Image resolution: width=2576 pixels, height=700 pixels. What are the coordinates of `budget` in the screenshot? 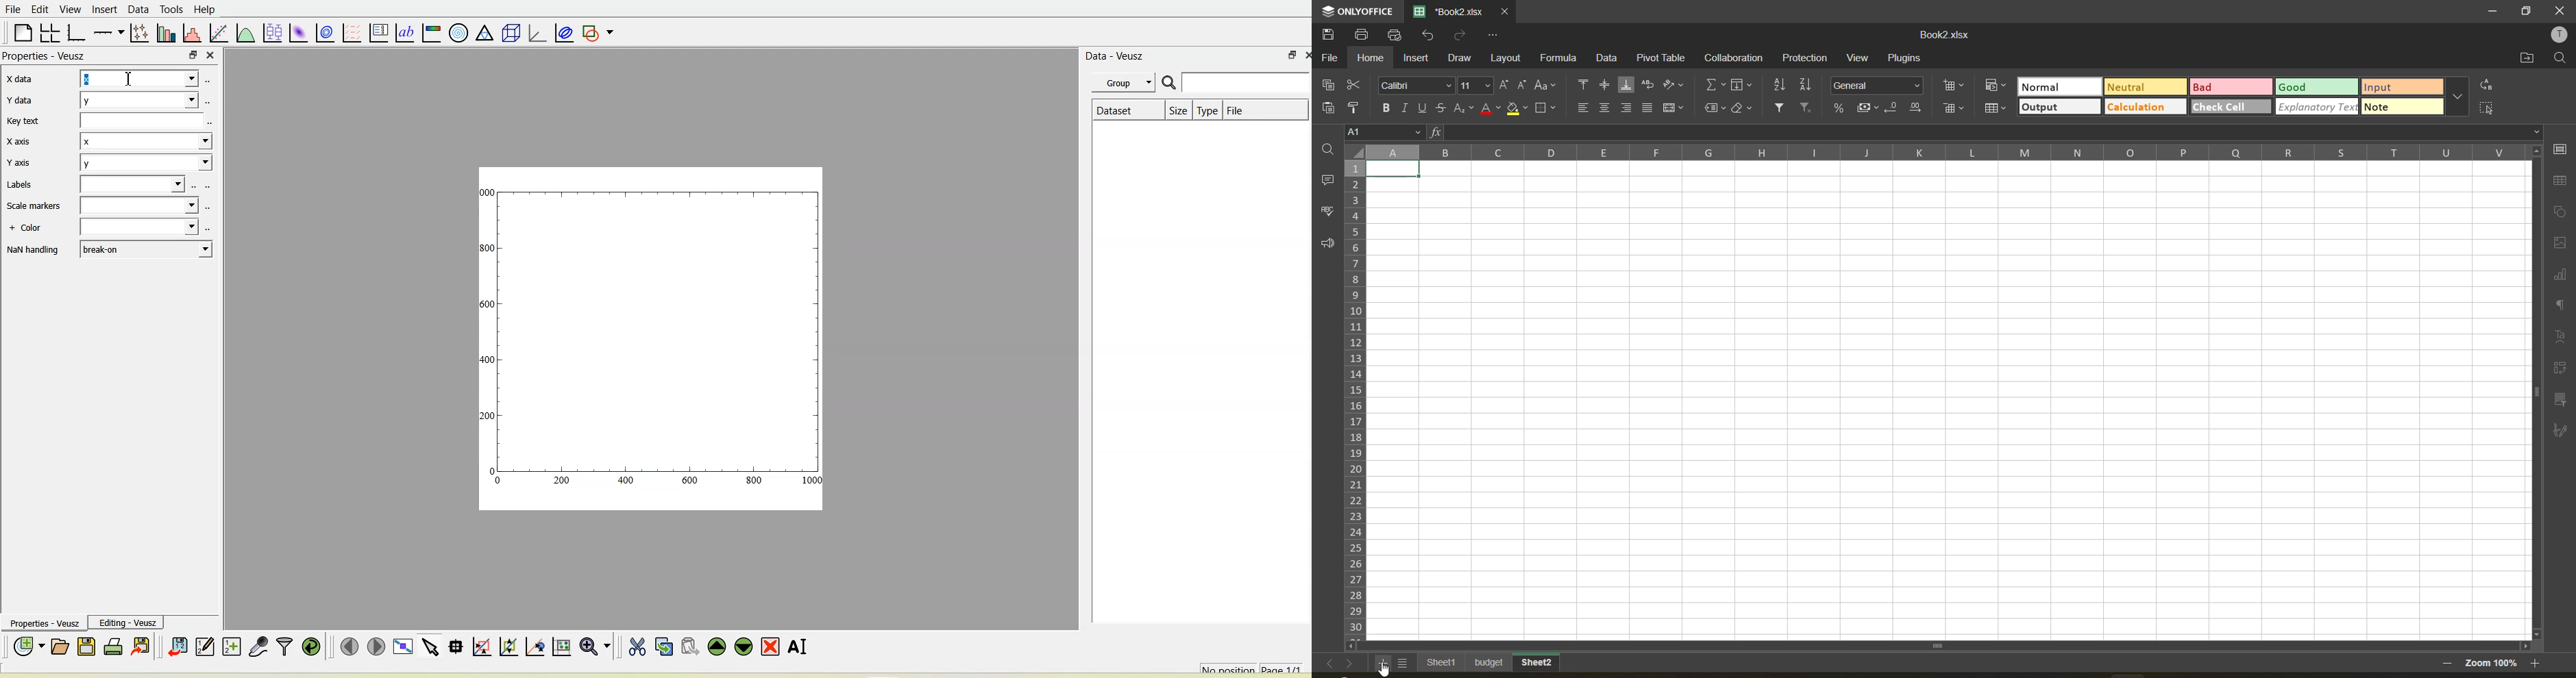 It's located at (1487, 661).